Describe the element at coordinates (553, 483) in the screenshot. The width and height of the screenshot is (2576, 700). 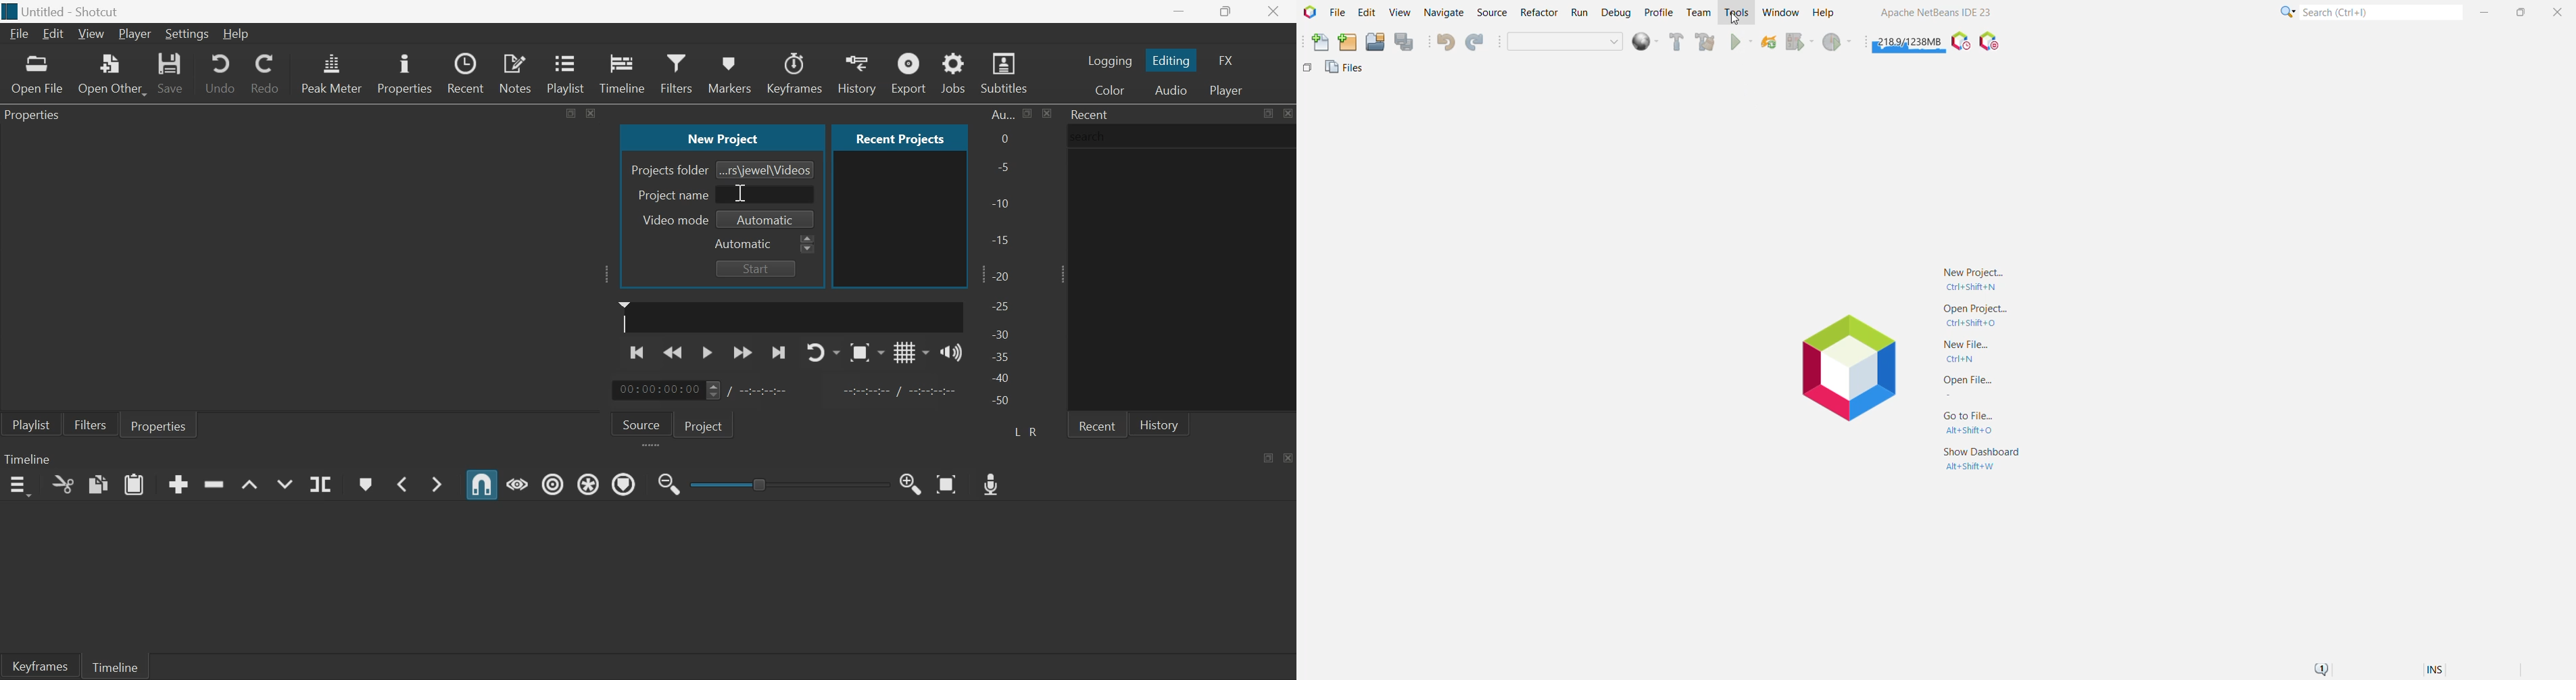
I see `Ripple` at that location.